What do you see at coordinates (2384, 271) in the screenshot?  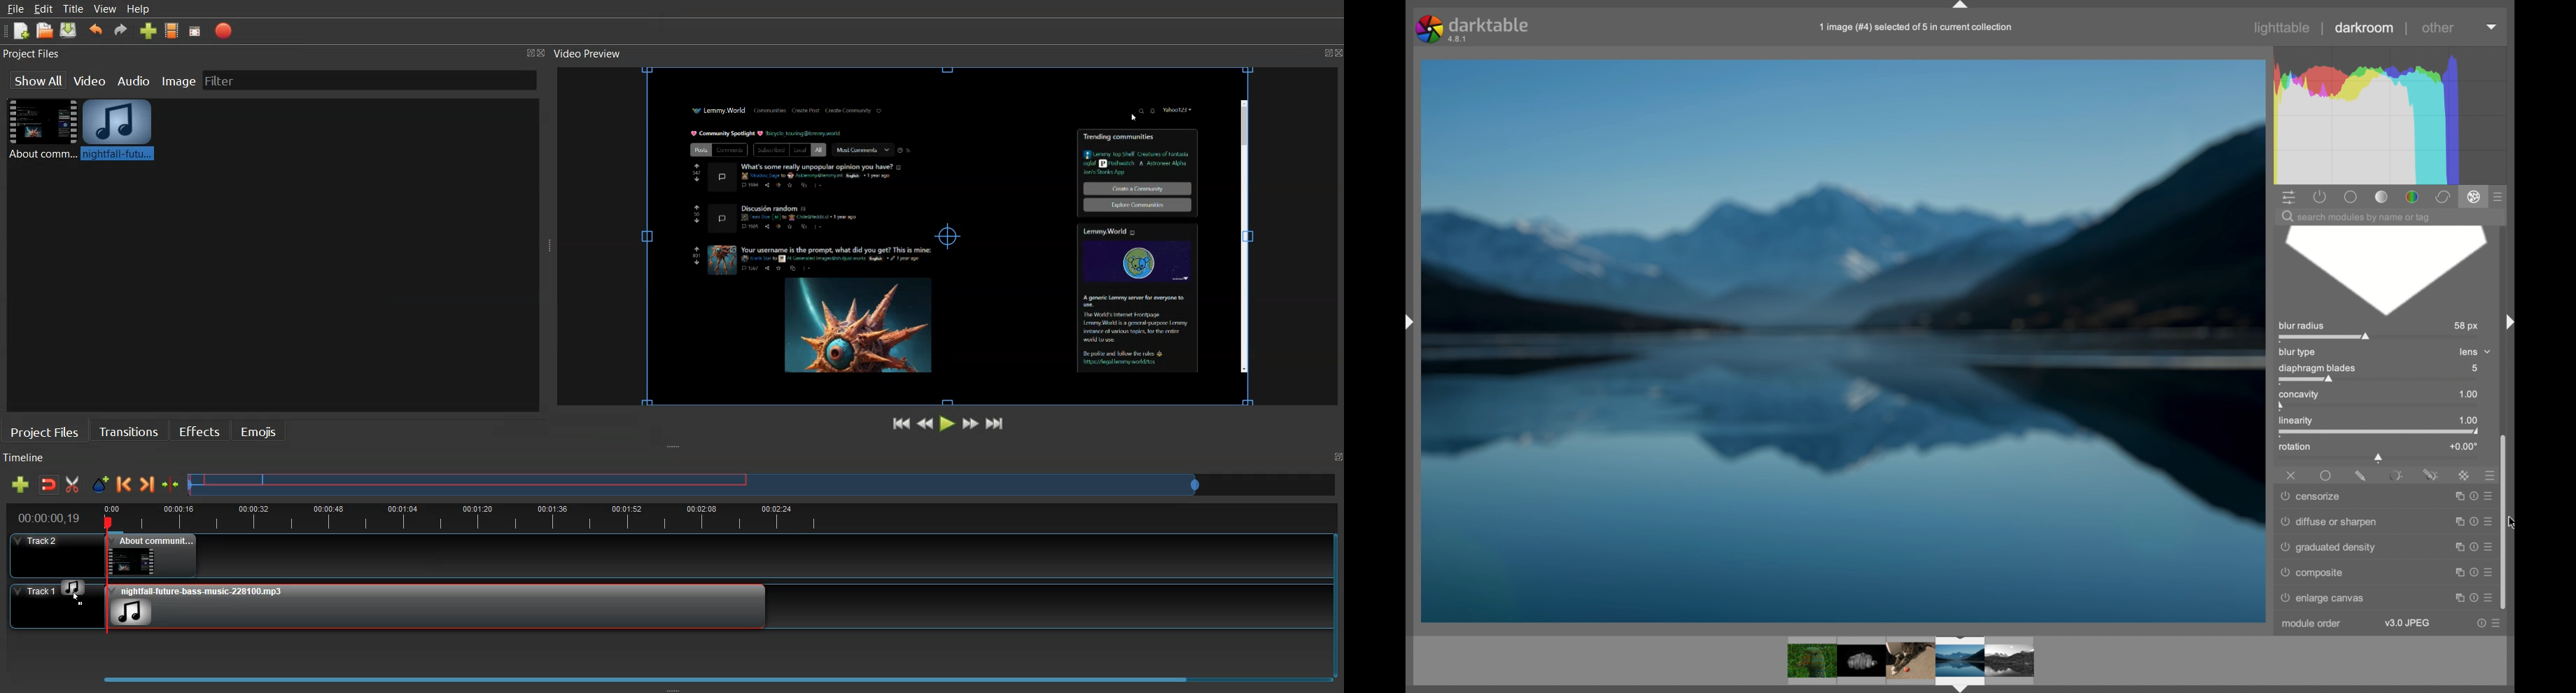 I see `blur diaphragm blade` at bounding box center [2384, 271].